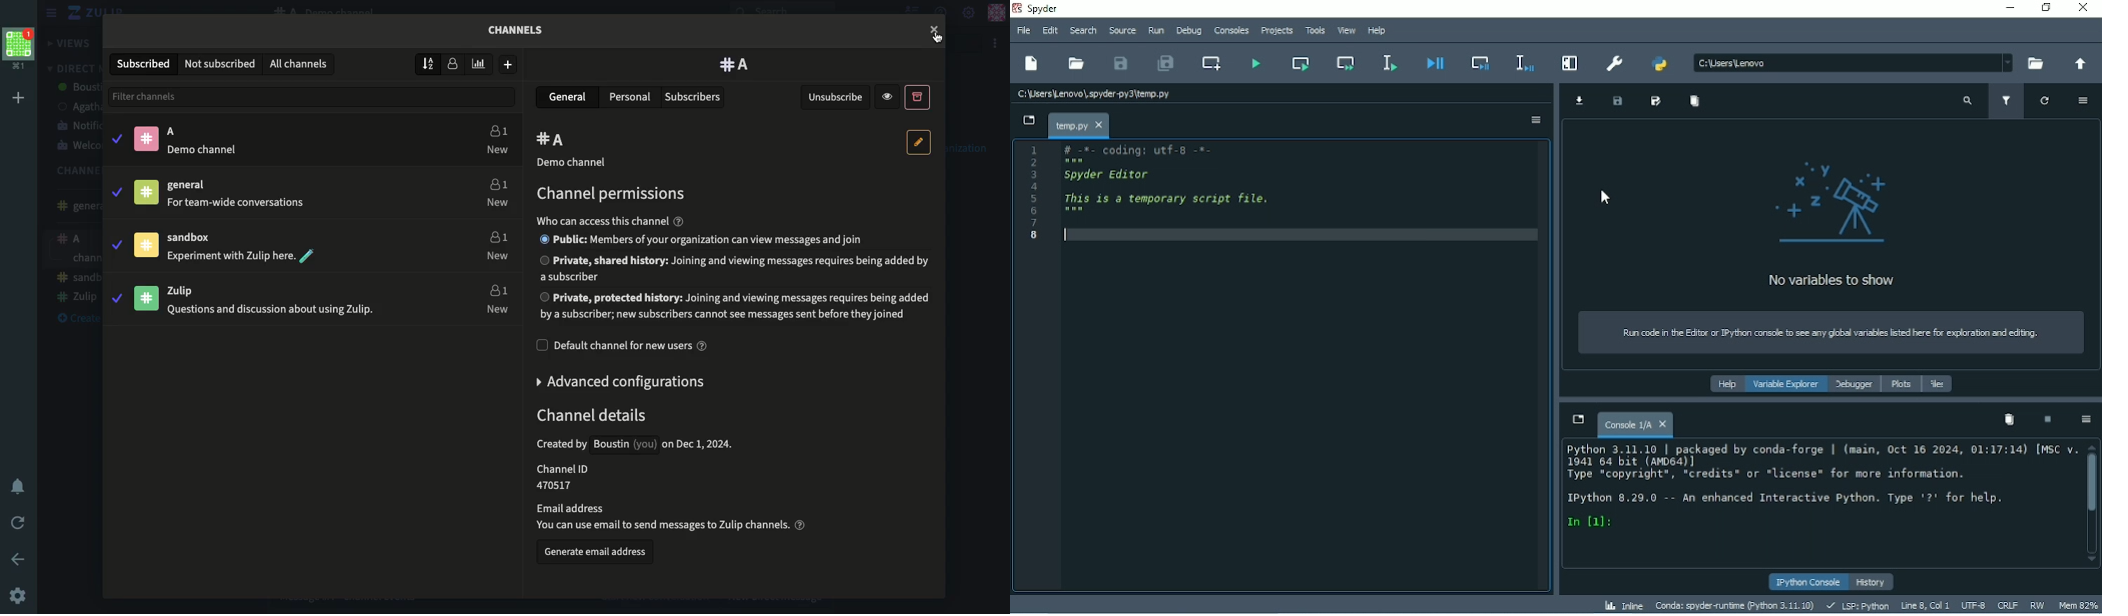  I want to click on Preferences, so click(1615, 63).